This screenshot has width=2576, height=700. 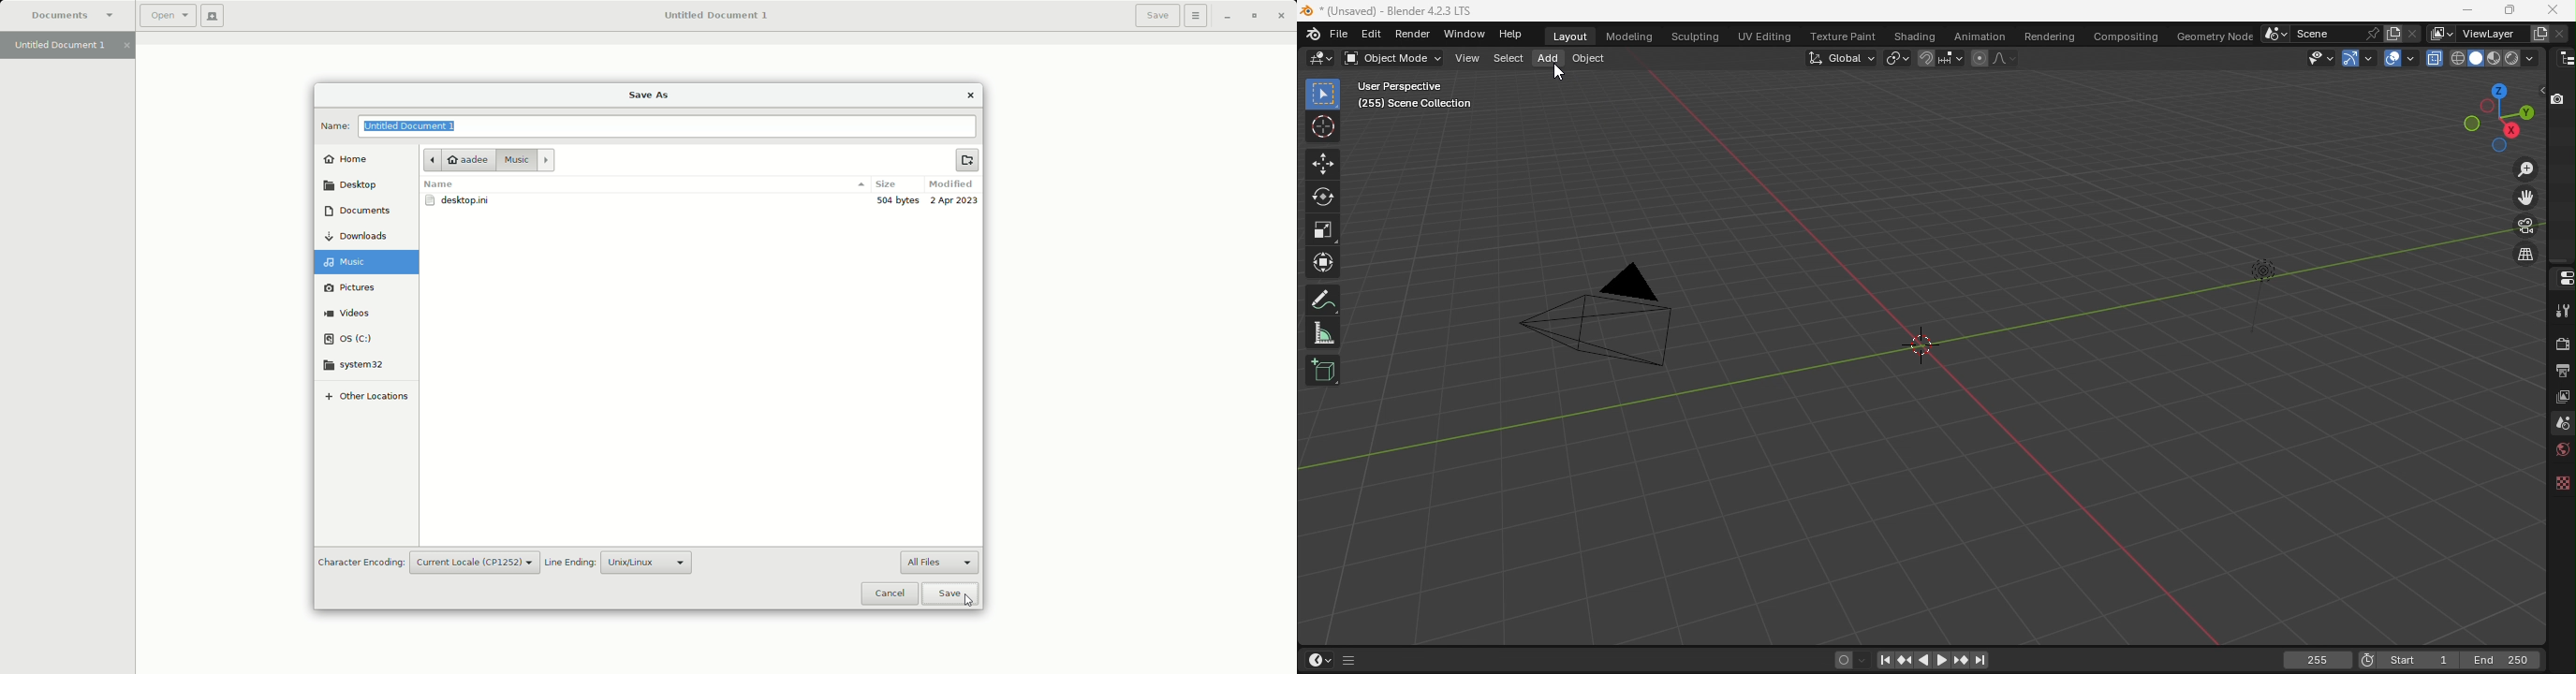 I want to click on Overlays, so click(x=2410, y=58).